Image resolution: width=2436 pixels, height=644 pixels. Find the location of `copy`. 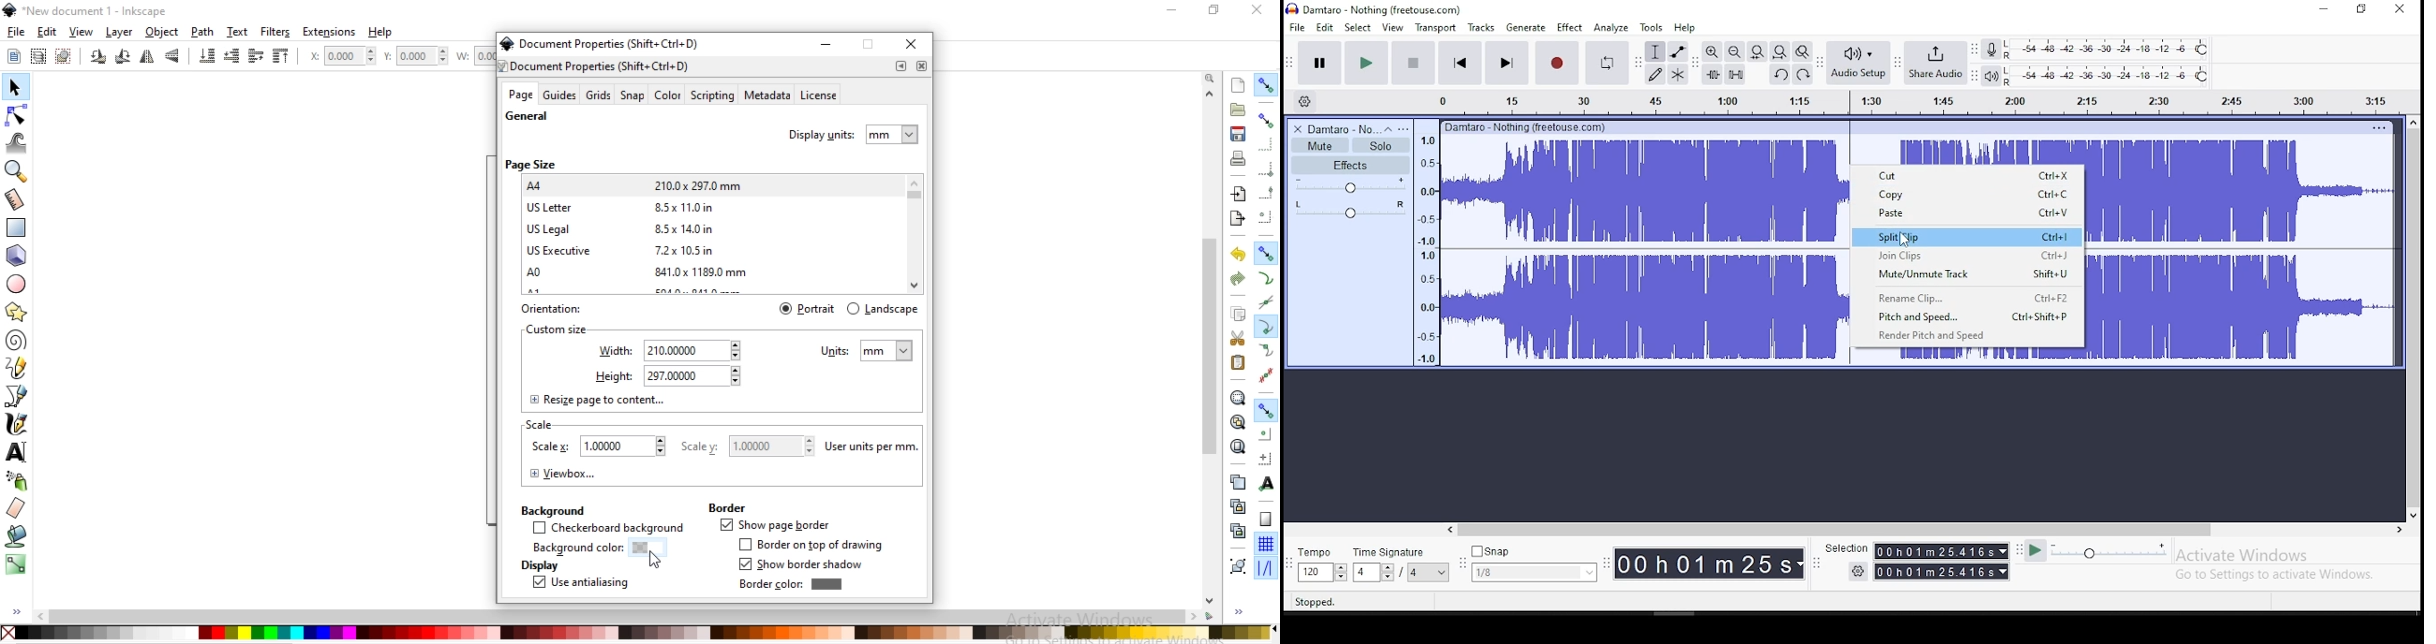

copy is located at coordinates (1238, 315).